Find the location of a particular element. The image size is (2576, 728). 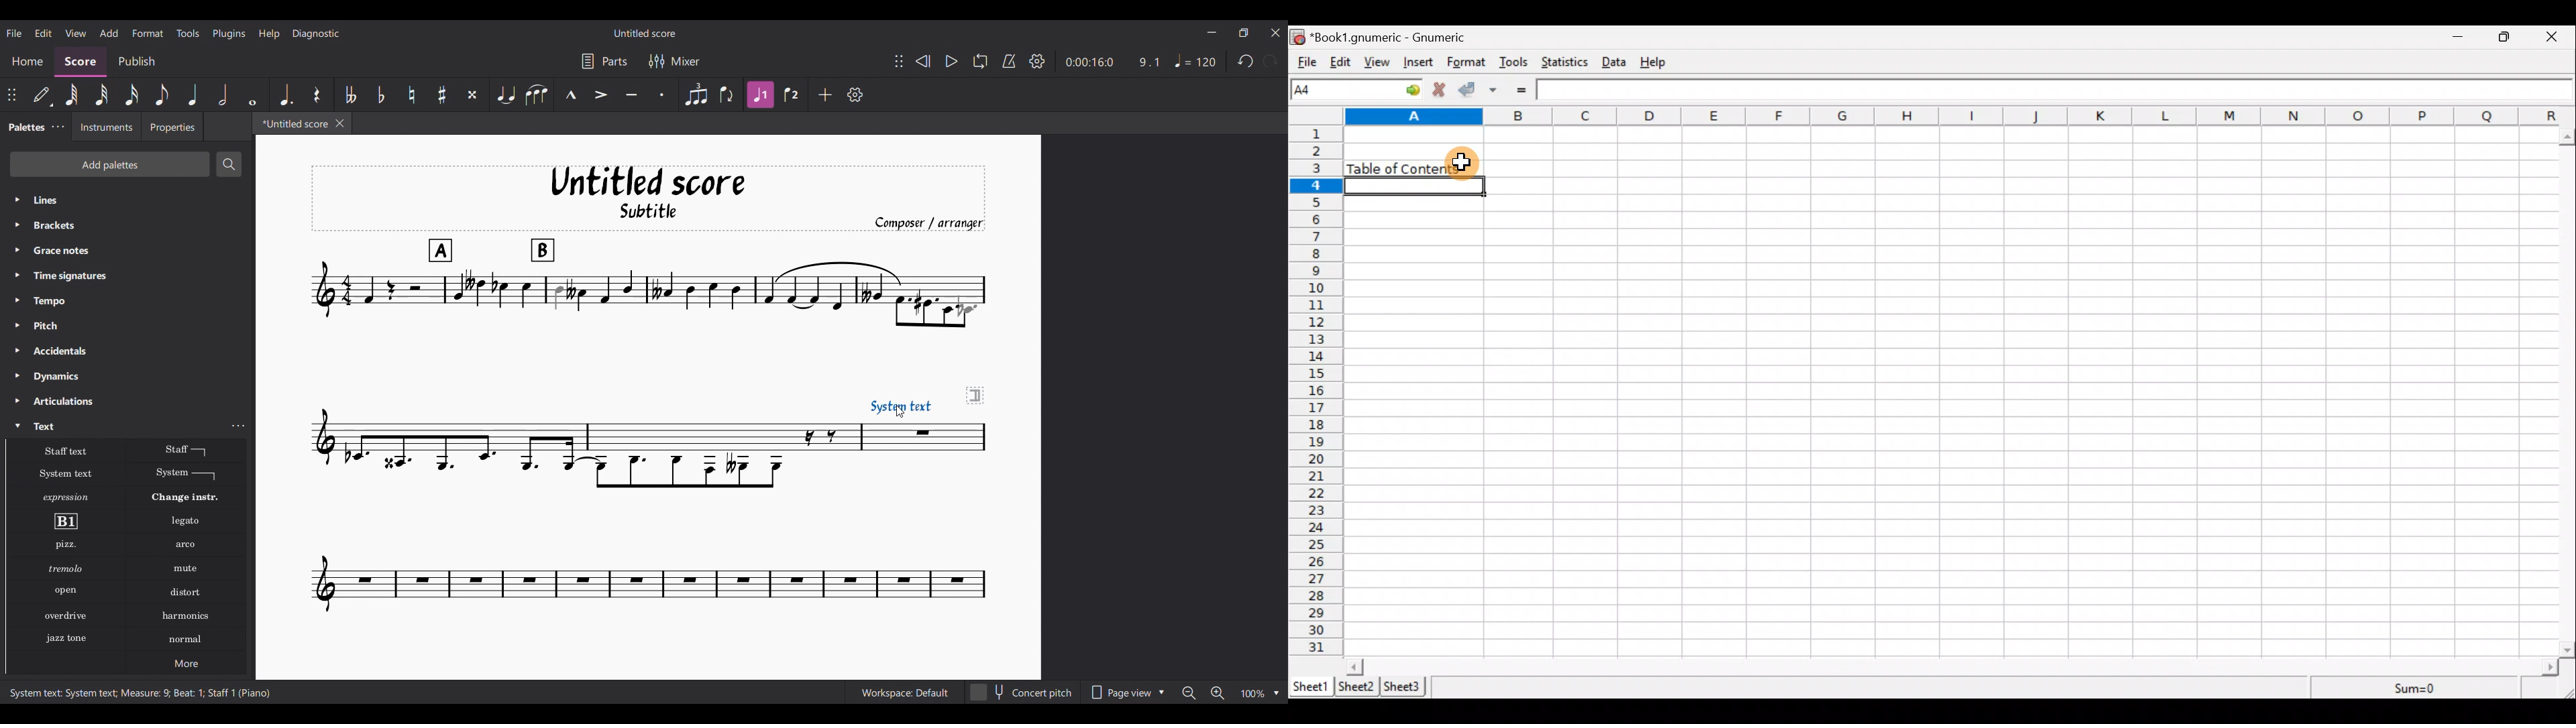

Staff text line is located at coordinates (186, 450).